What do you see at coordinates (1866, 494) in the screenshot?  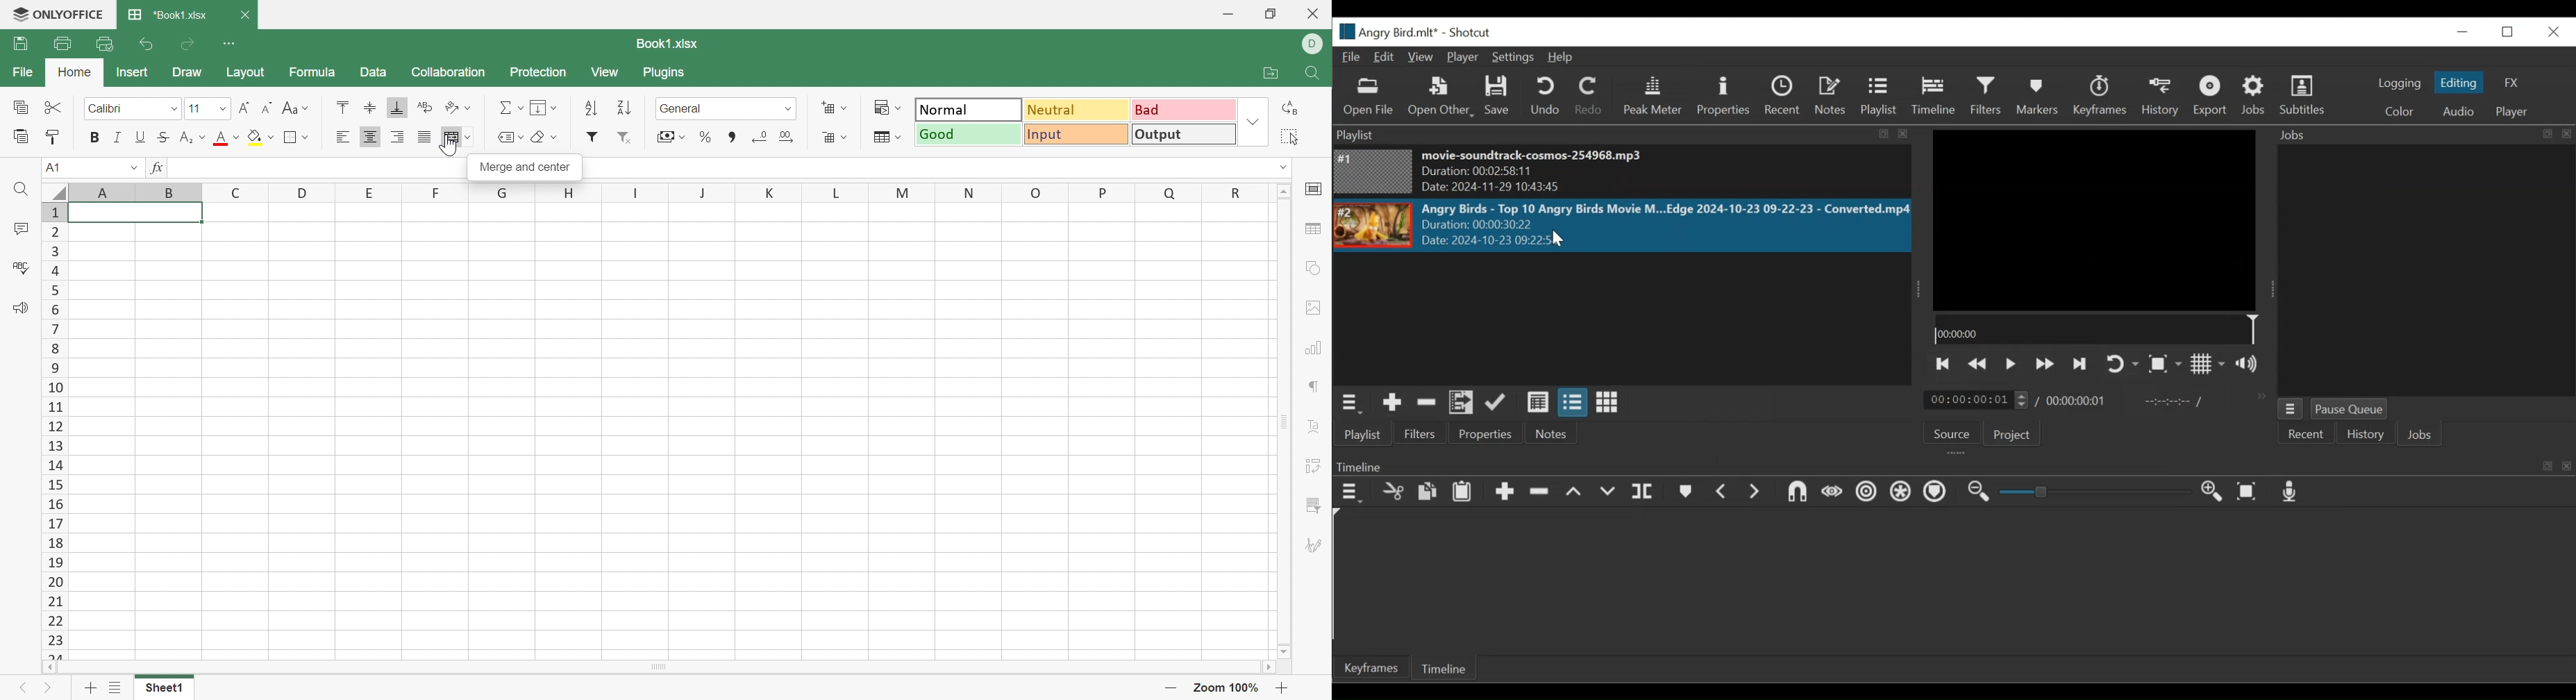 I see `Ripple` at bounding box center [1866, 494].